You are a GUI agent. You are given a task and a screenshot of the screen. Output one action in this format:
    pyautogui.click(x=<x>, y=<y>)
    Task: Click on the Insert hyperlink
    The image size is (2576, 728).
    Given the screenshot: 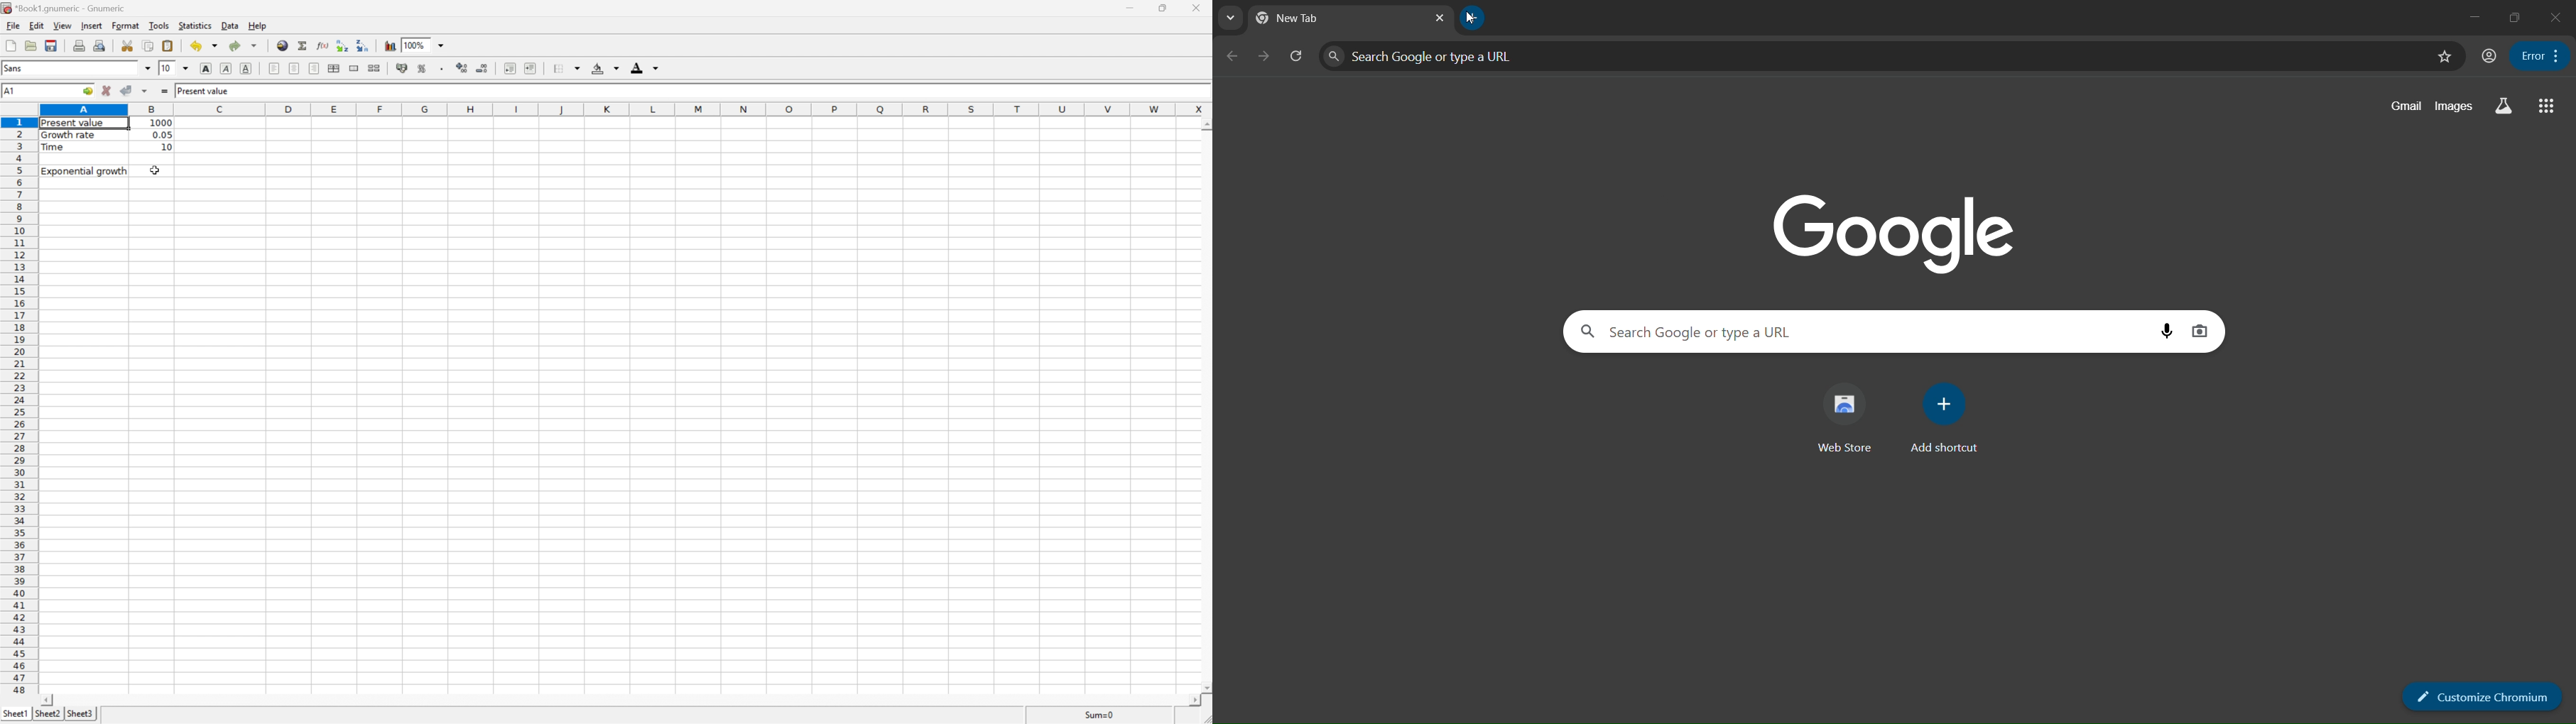 What is the action you would take?
    pyautogui.click(x=283, y=46)
    